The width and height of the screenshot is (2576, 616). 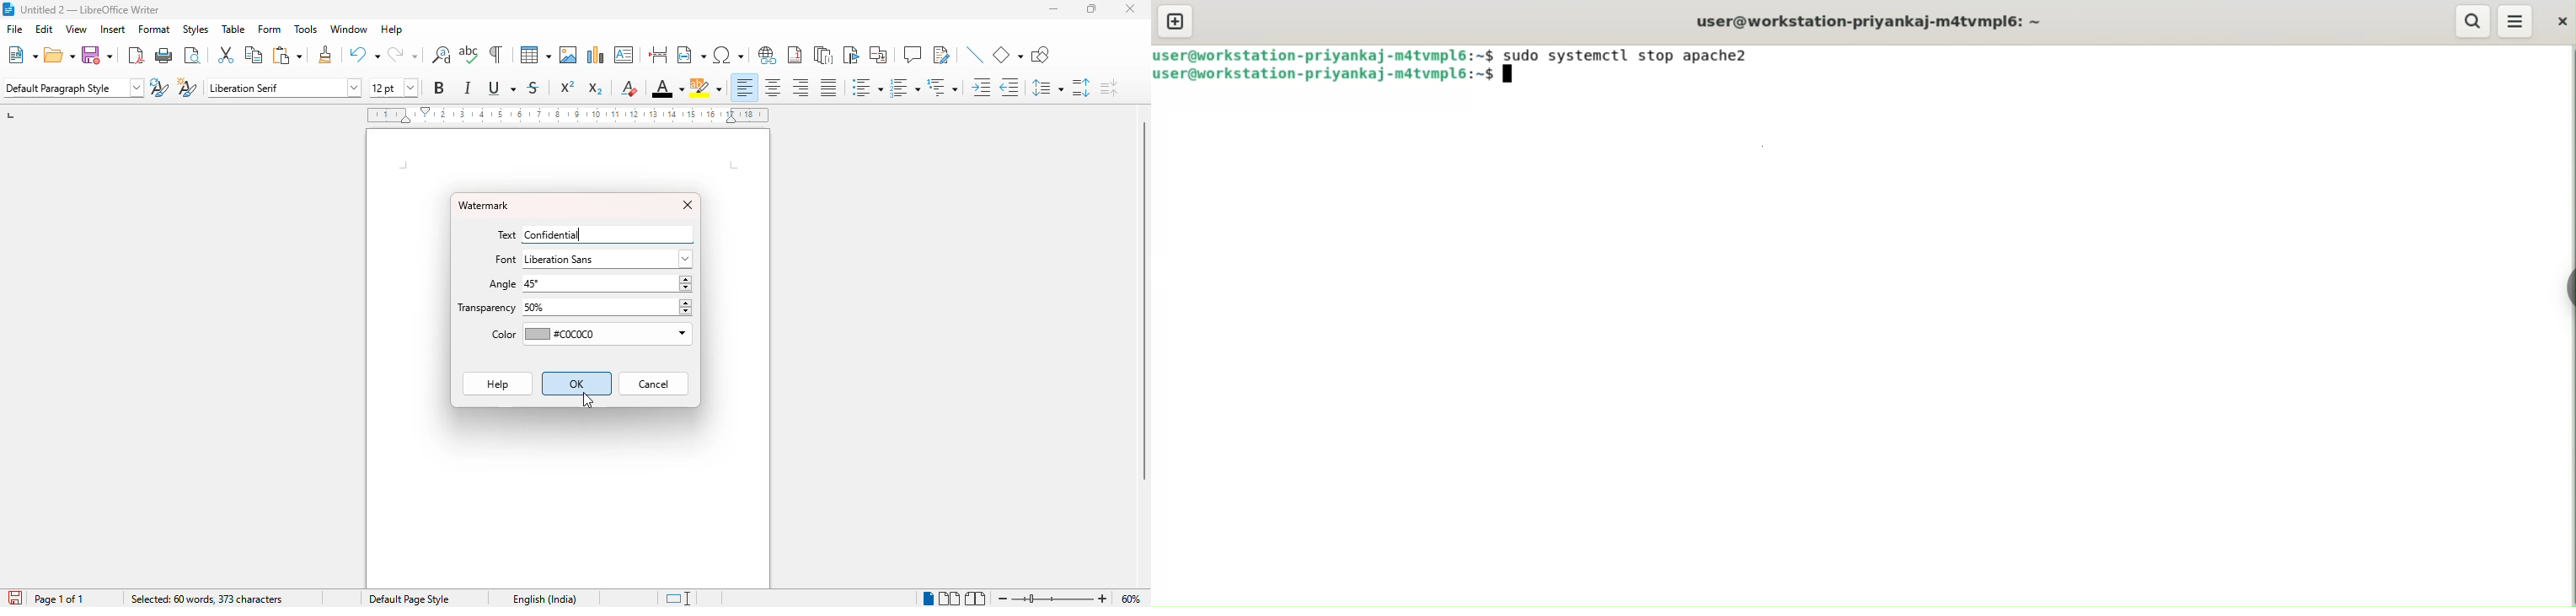 What do you see at coordinates (113, 29) in the screenshot?
I see `insert` at bounding box center [113, 29].